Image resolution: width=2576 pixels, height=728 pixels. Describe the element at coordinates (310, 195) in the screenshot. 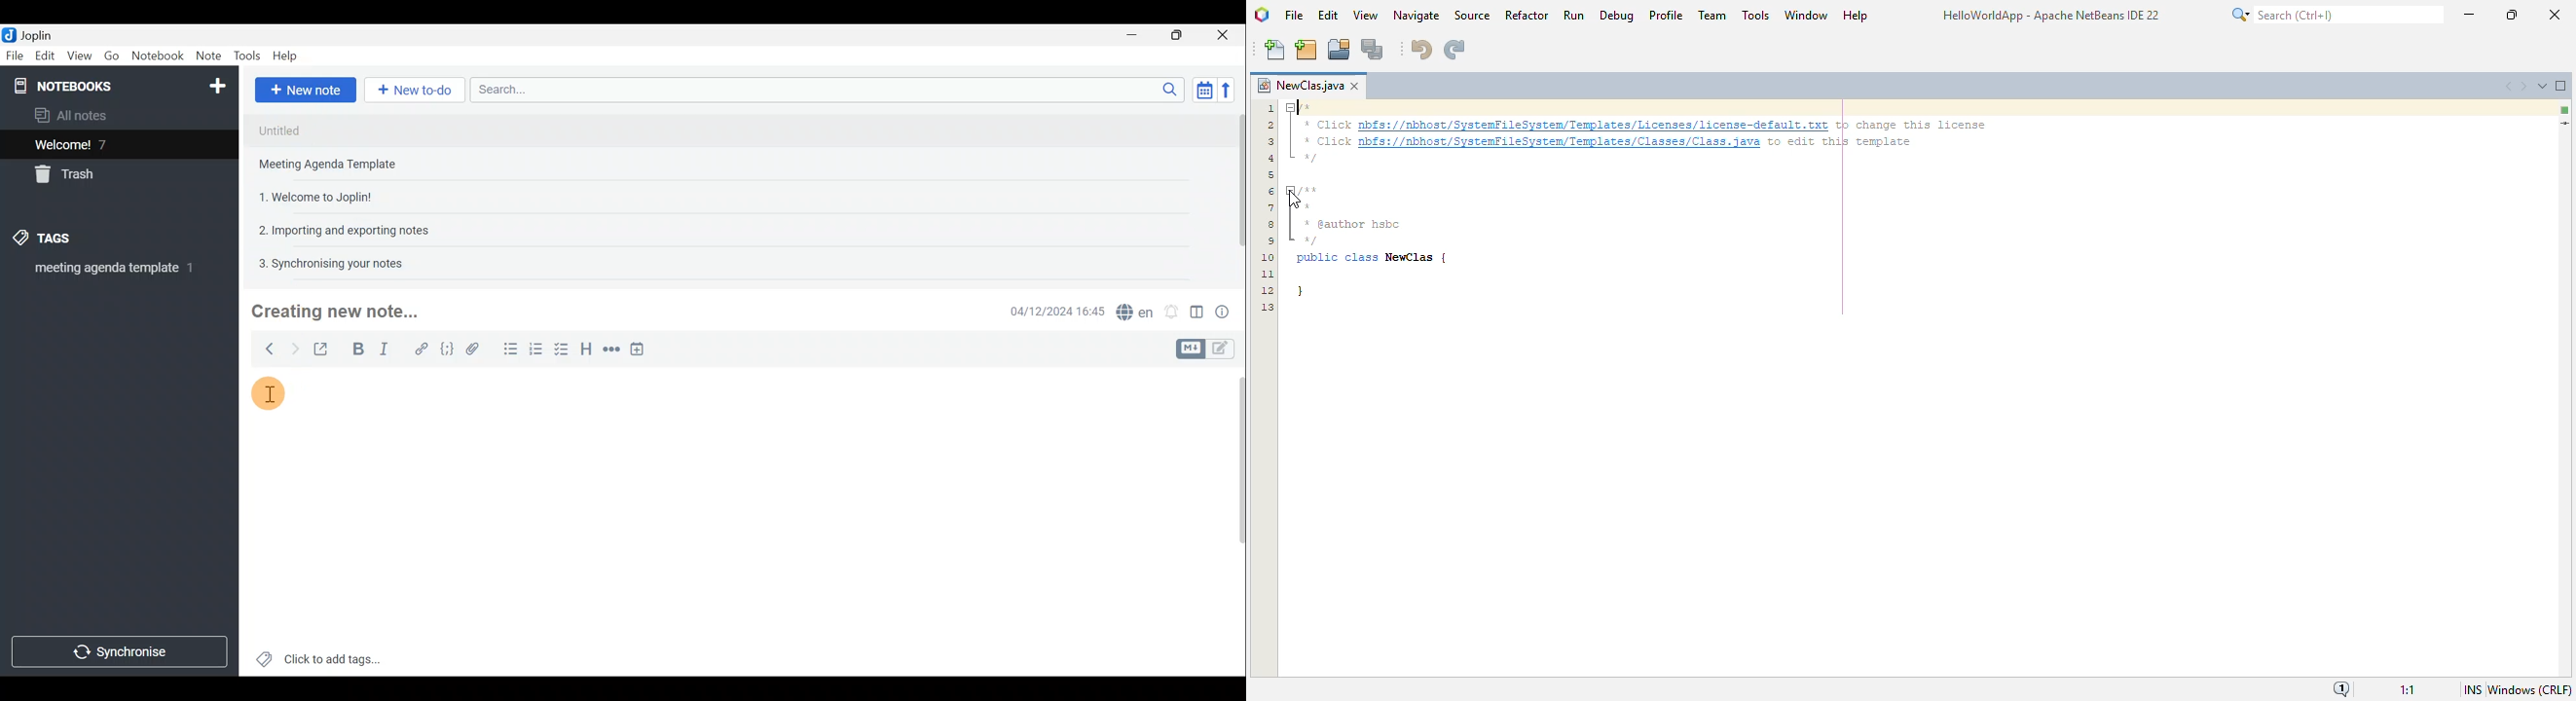

I see `Note 3` at that location.